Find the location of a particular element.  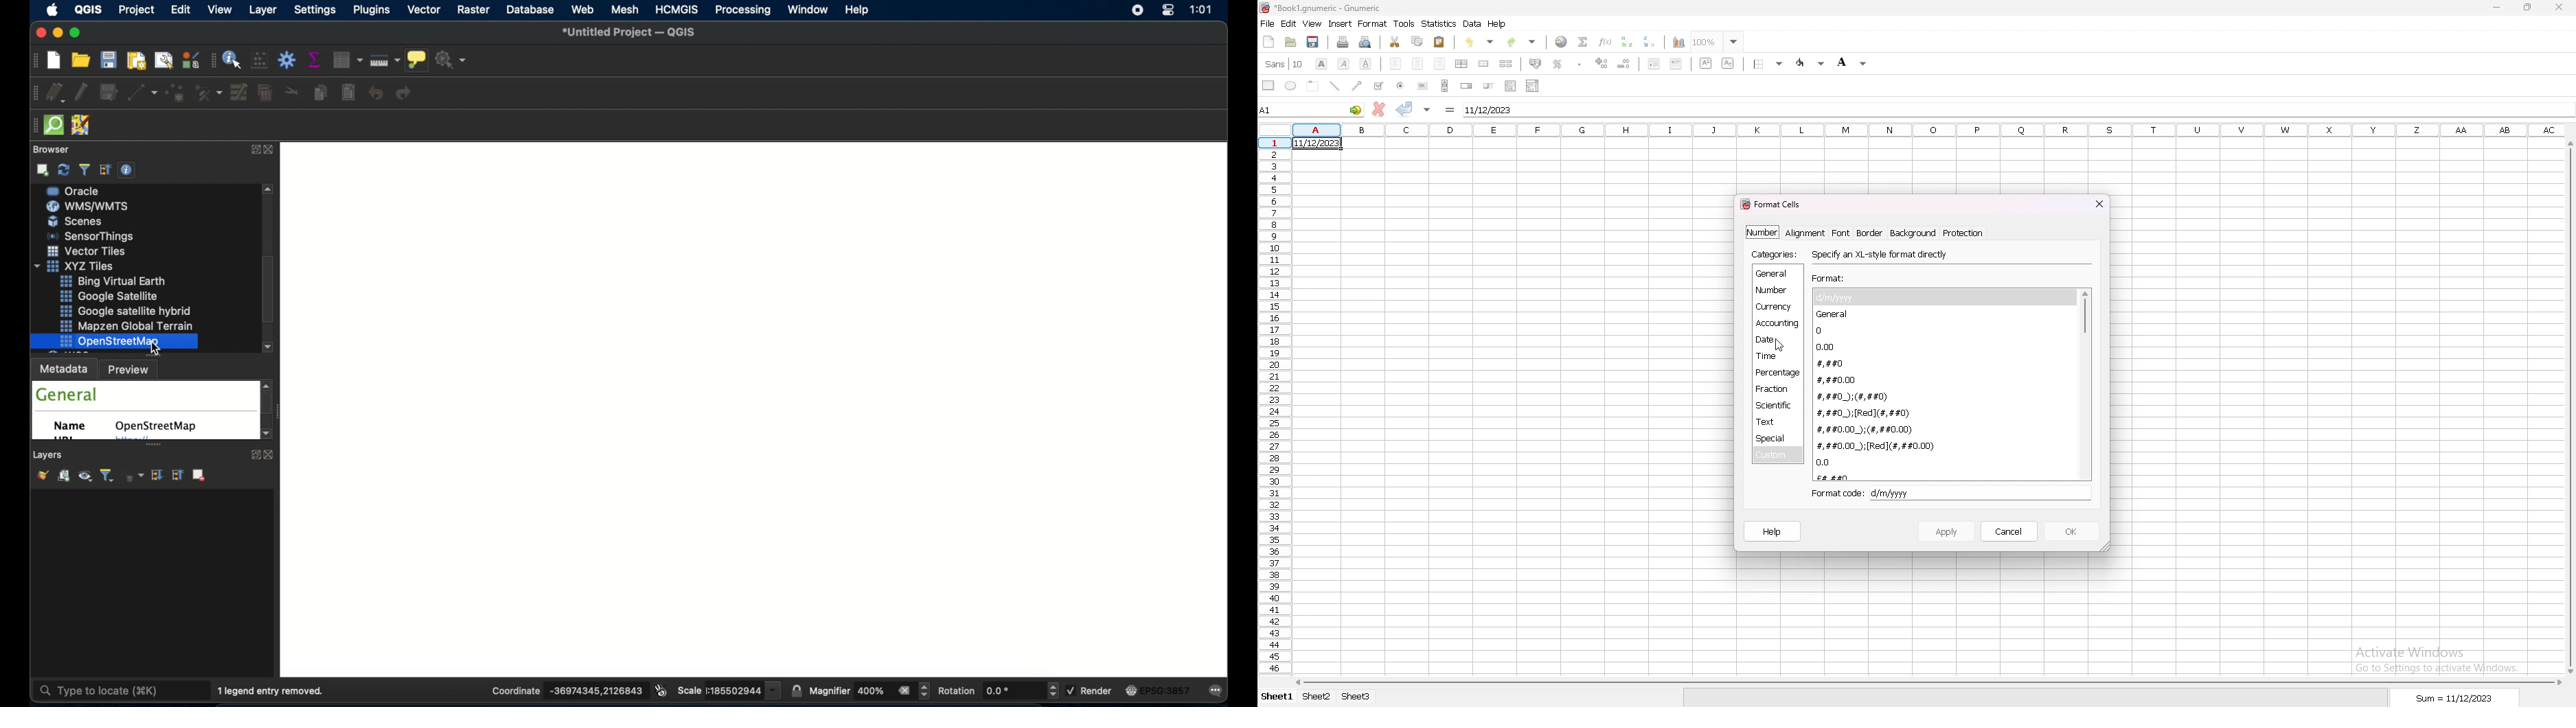

view is located at coordinates (1311, 24).